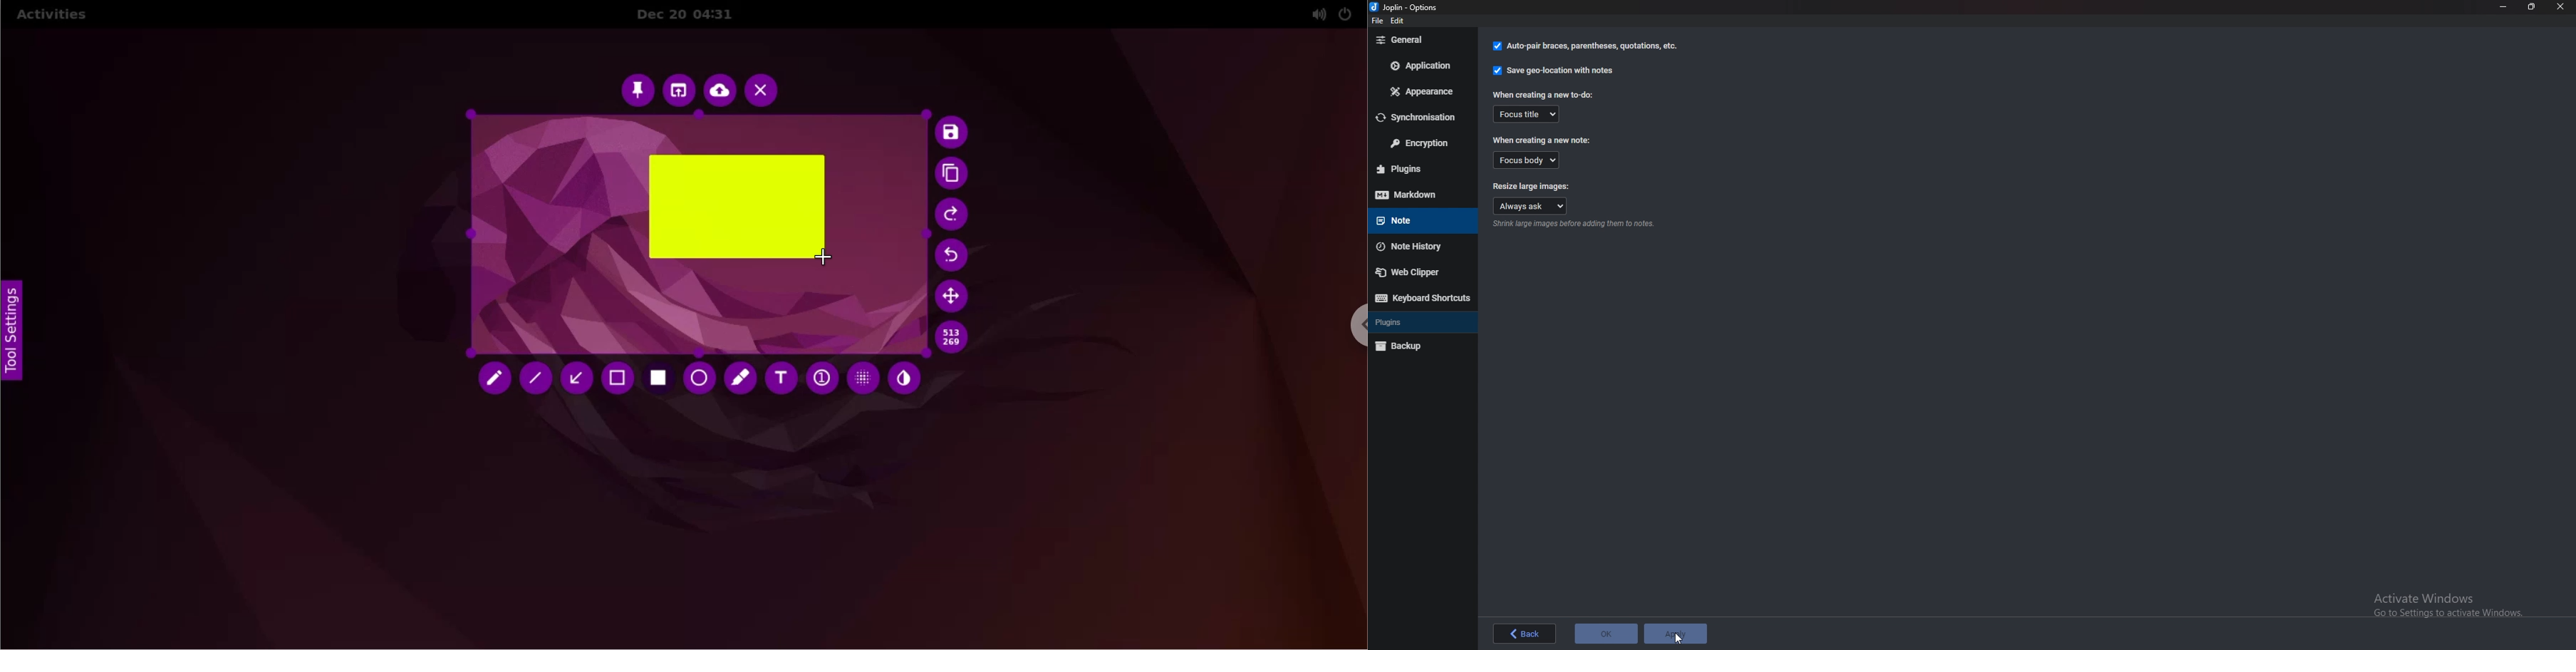 Image resolution: width=2576 pixels, height=672 pixels. What do you see at coordinates (1523, 634) in the screenshot?
I see `back` at bounding box center [1523, 634].